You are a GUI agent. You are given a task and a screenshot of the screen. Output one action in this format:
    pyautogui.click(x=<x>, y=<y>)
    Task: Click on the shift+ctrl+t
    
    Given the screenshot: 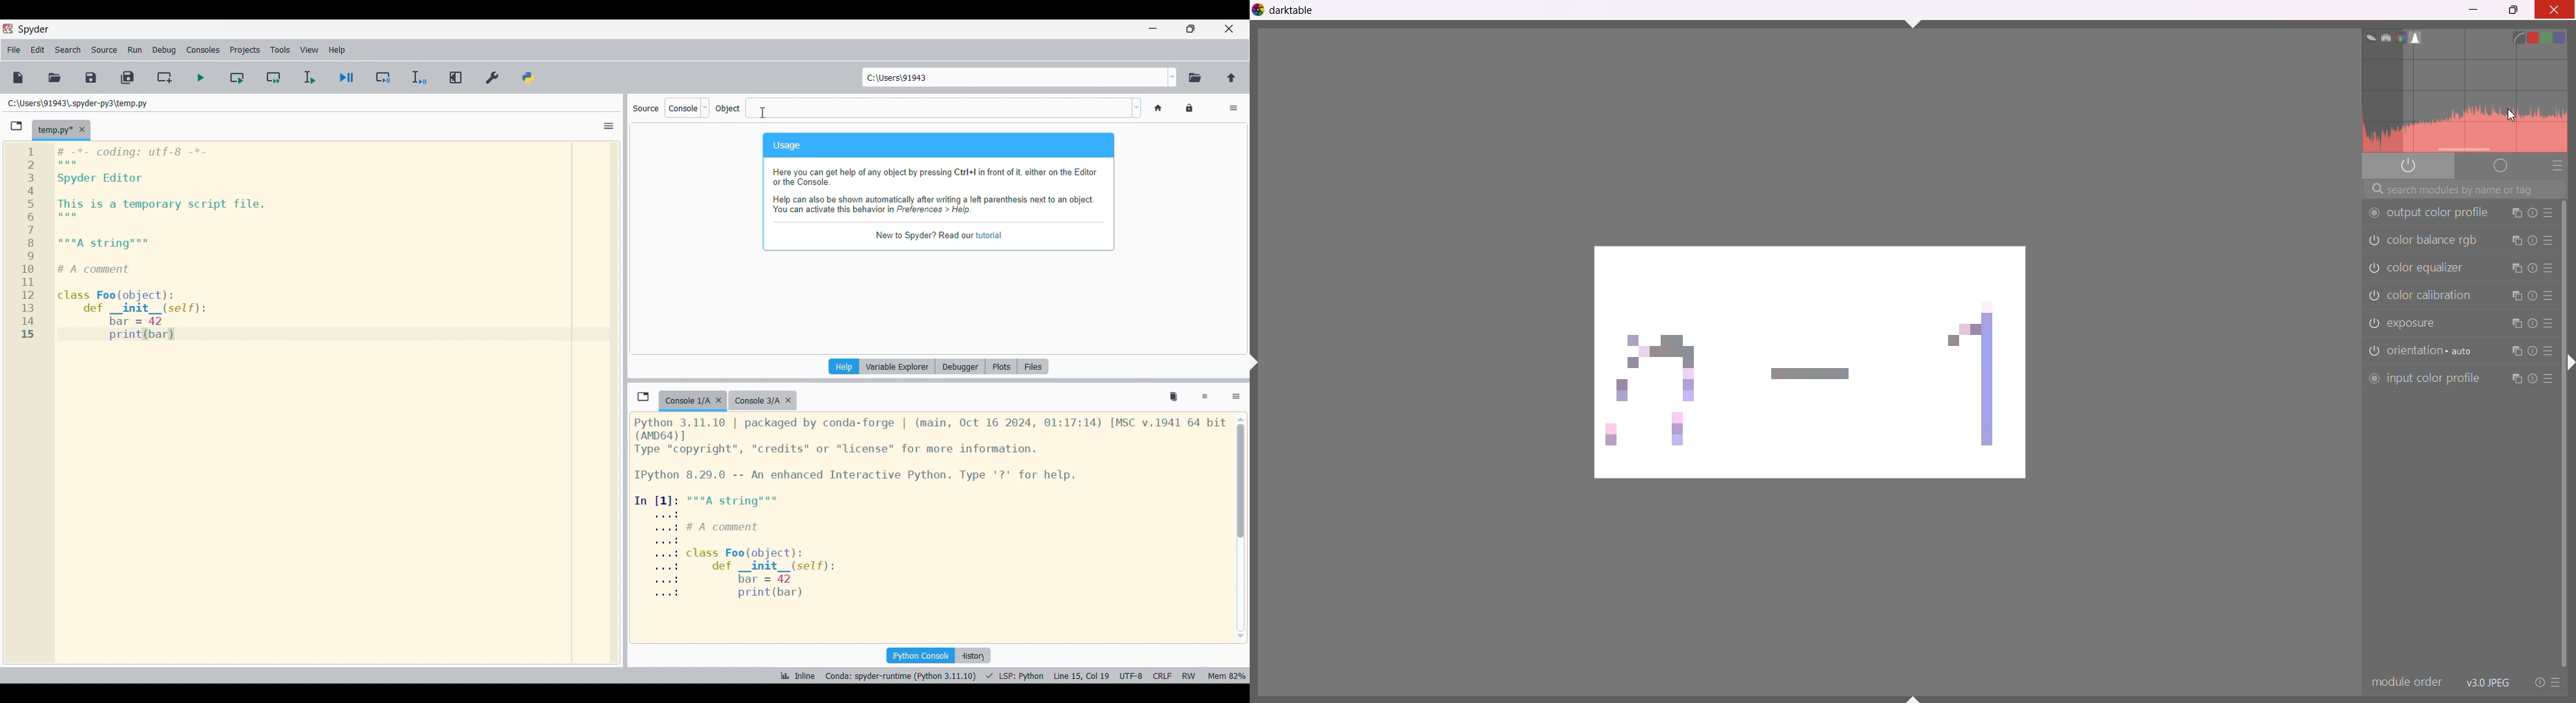 What is the action you would take?
    pyautogui.click(x=1914, y=23)
    